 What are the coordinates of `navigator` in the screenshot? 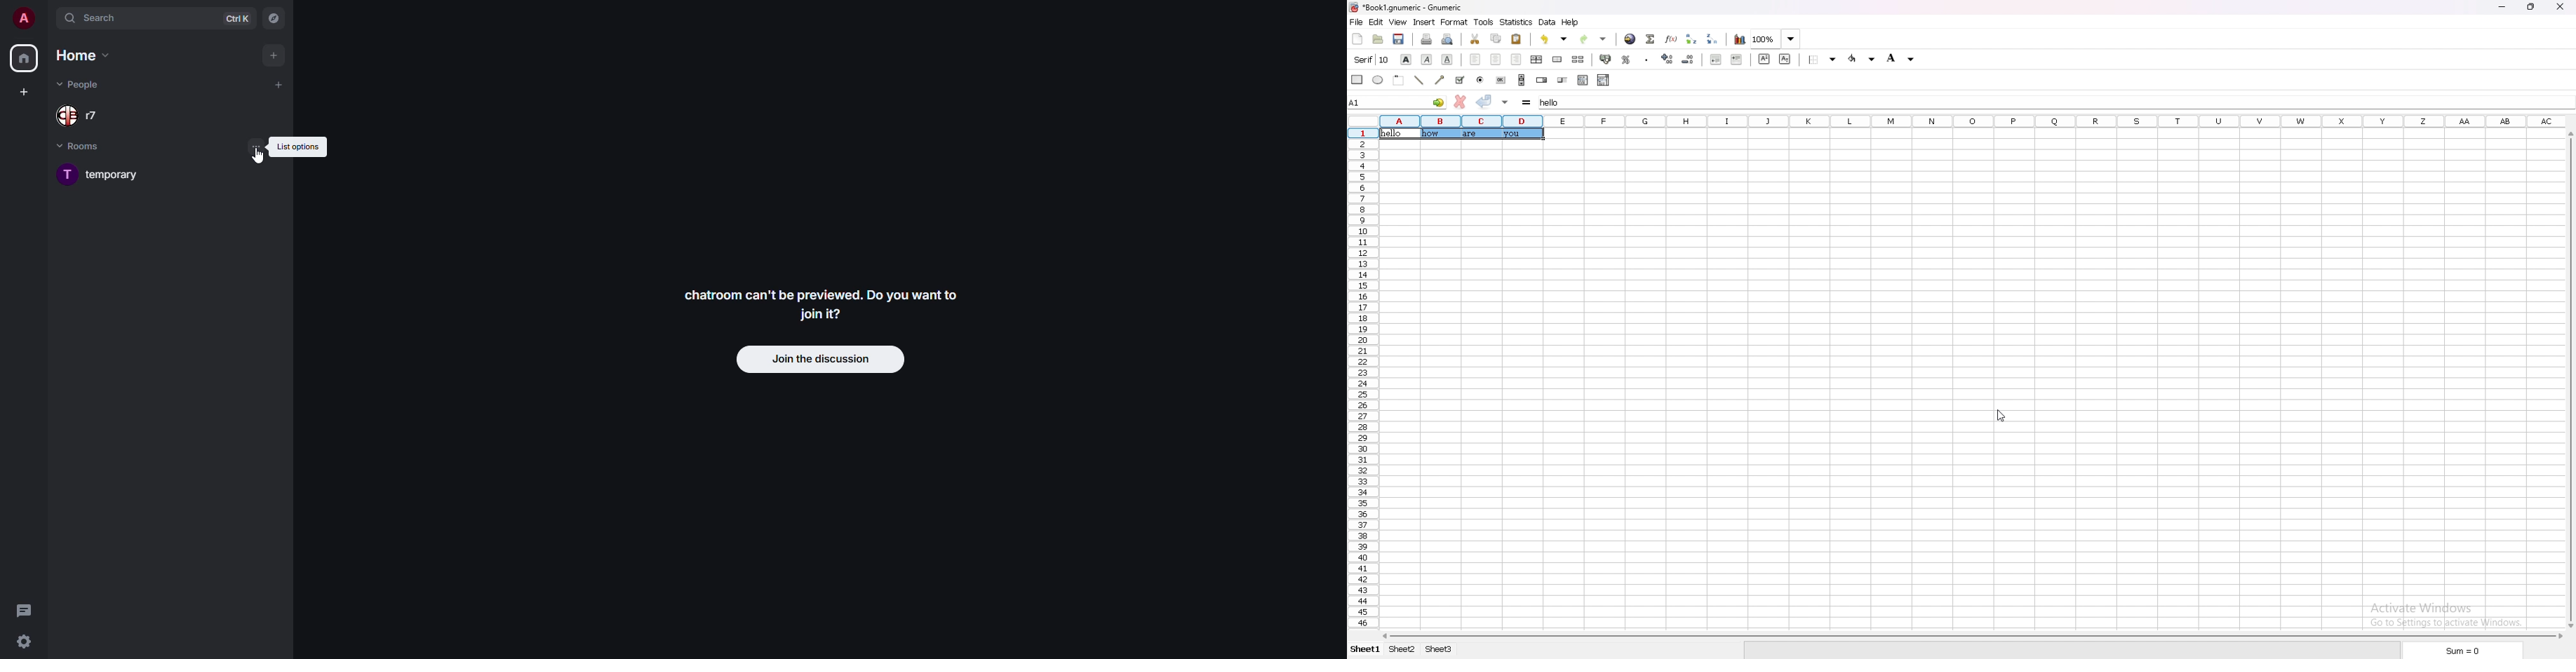 It's located at (272, 20).